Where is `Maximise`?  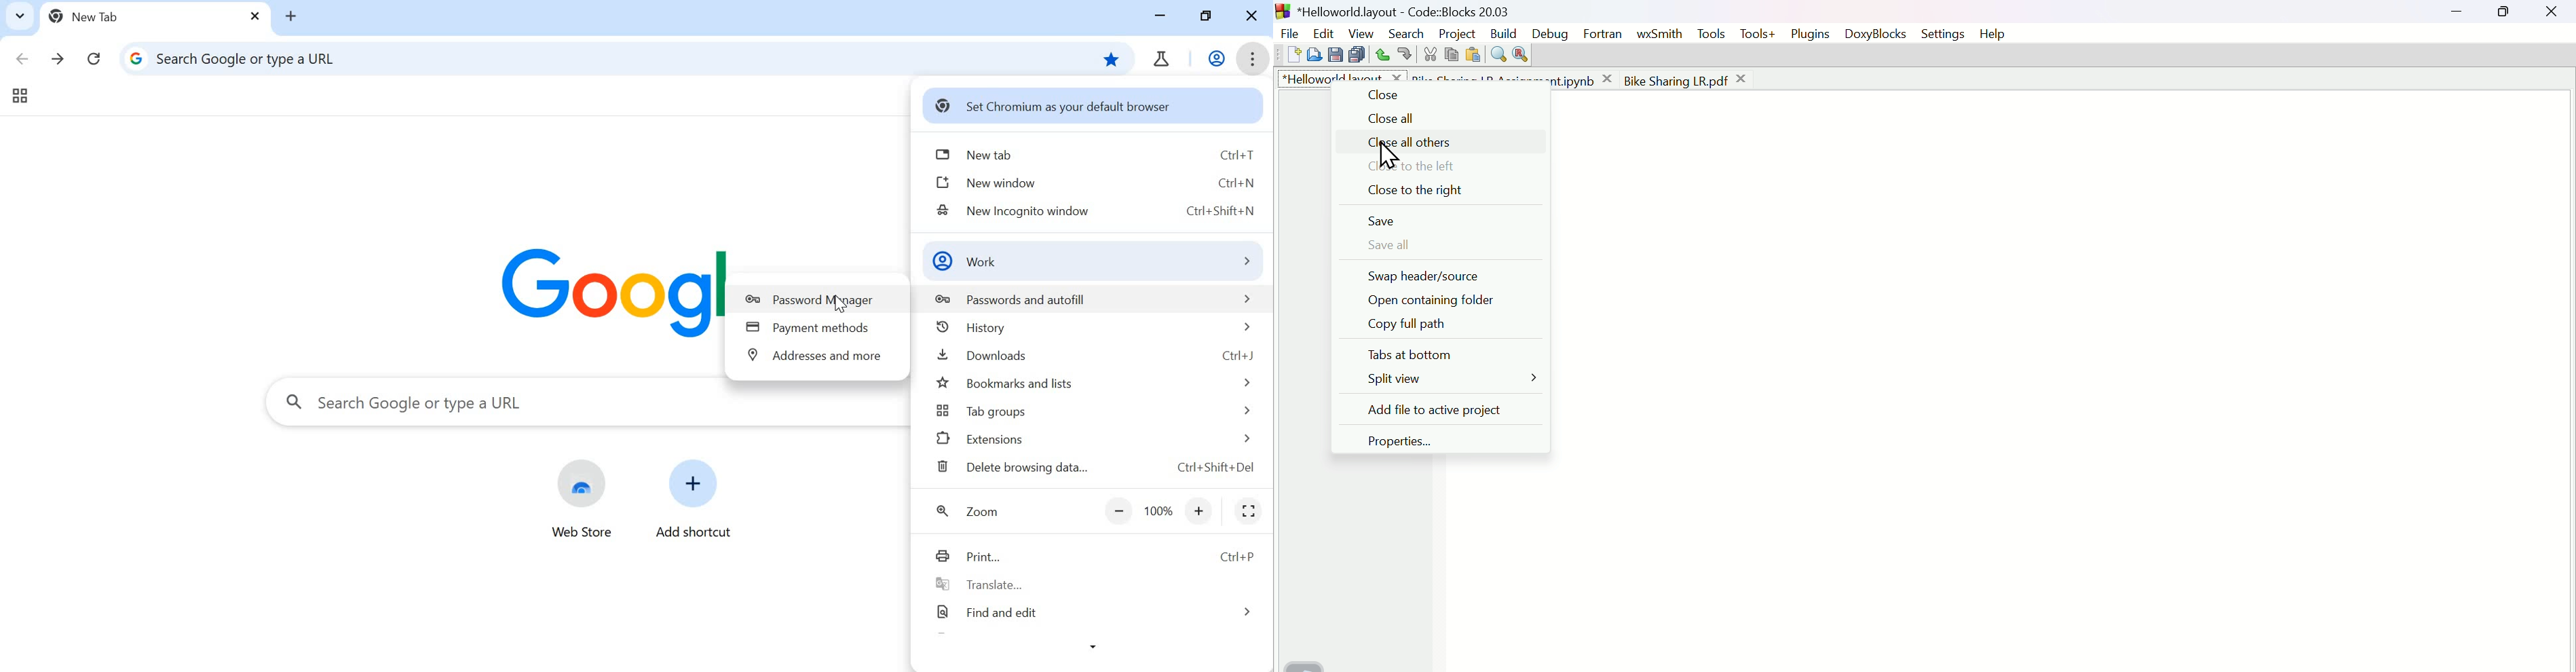 Maximise is located at coordinates (2505, 16).